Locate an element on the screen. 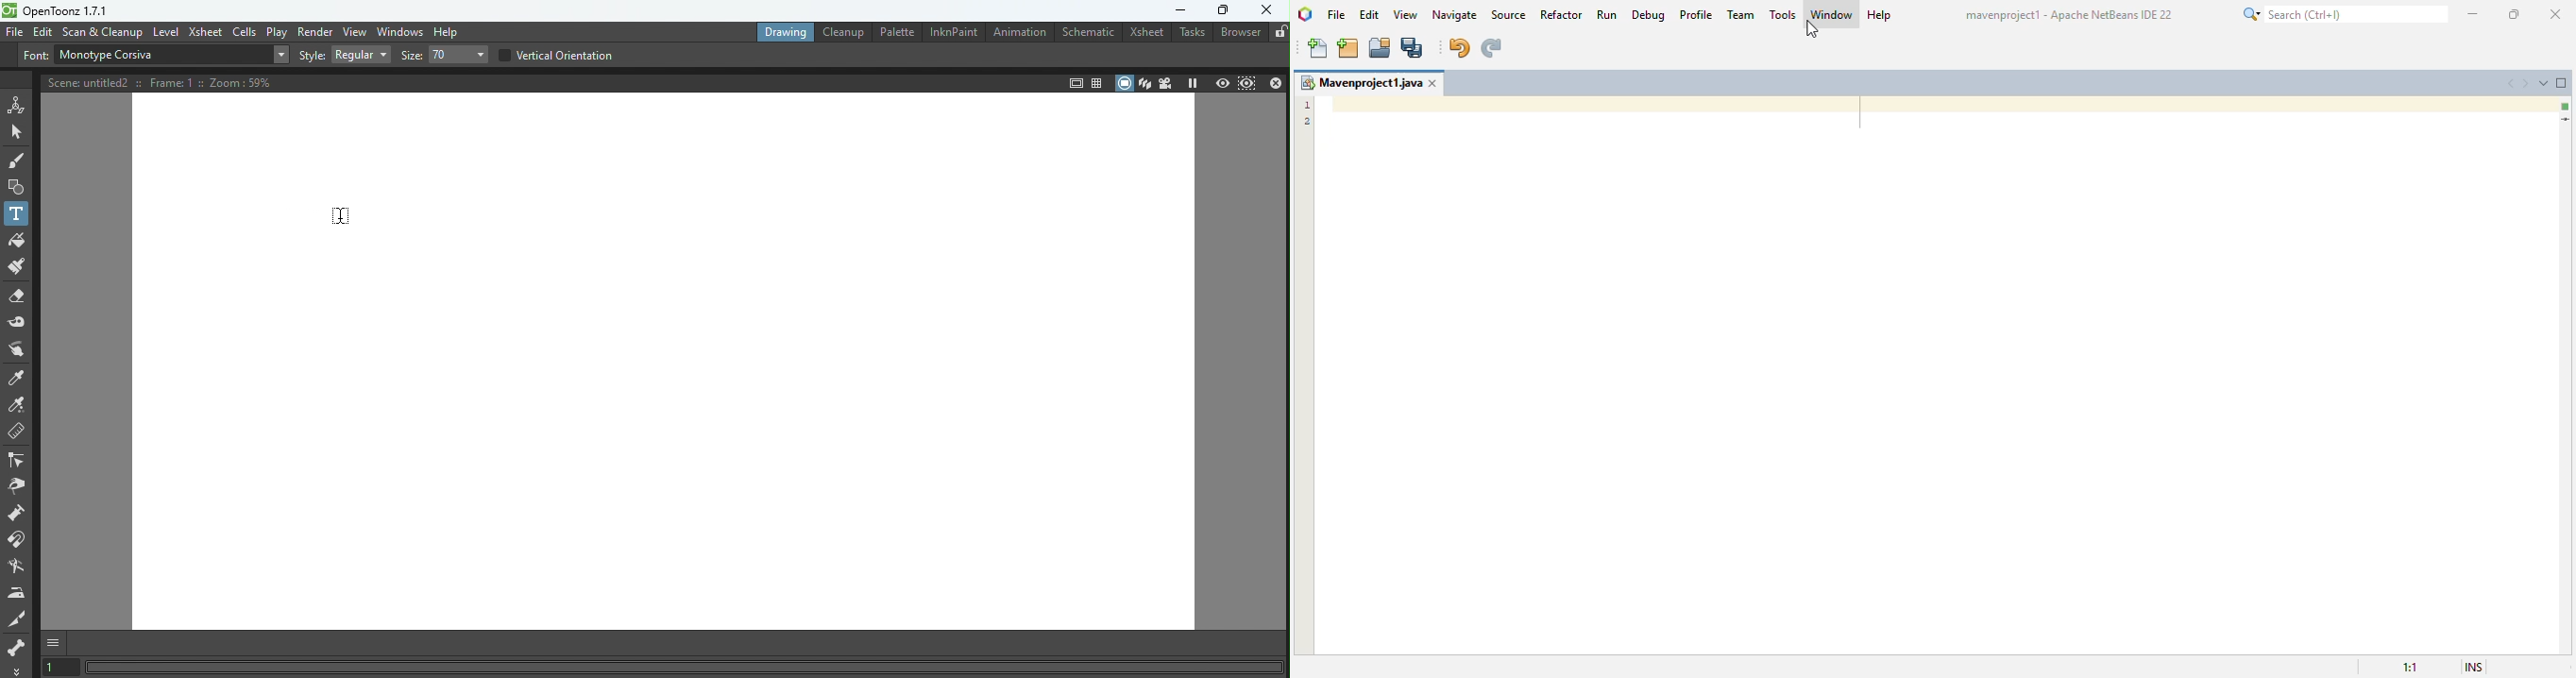 Image resolution: width=2576 pixels, height=700 pixels. save all is located at coordinates (1412, 49).